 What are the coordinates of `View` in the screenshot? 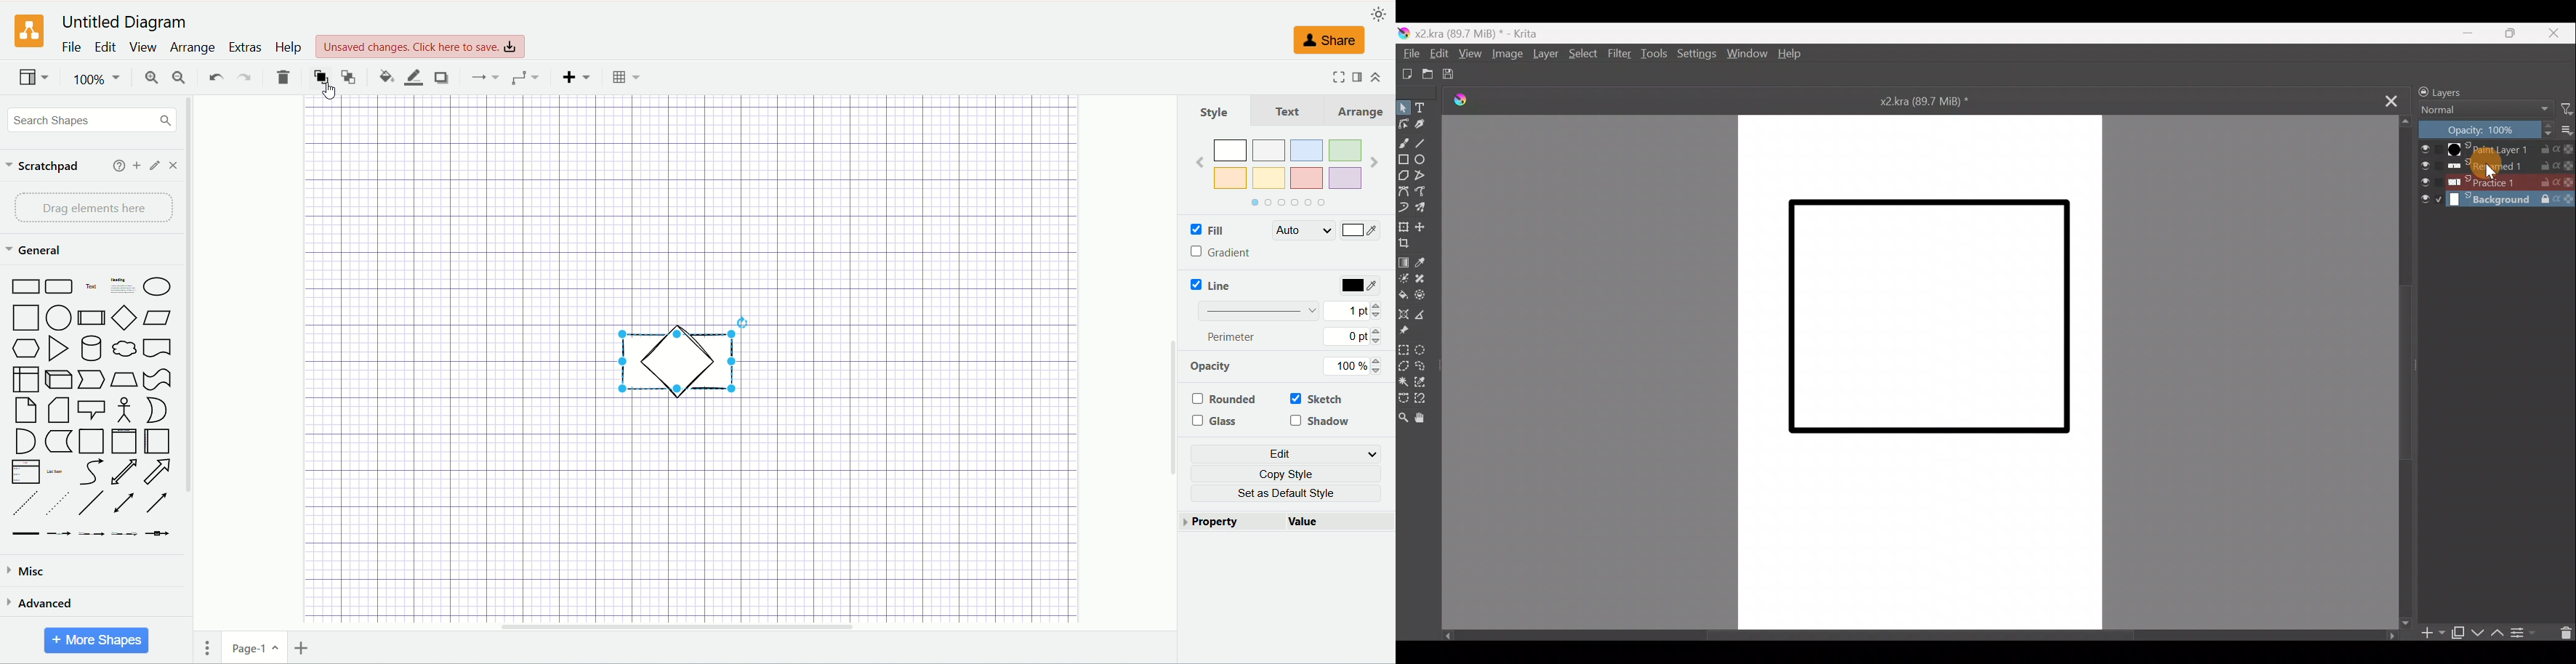 It's located at (1473, 55).